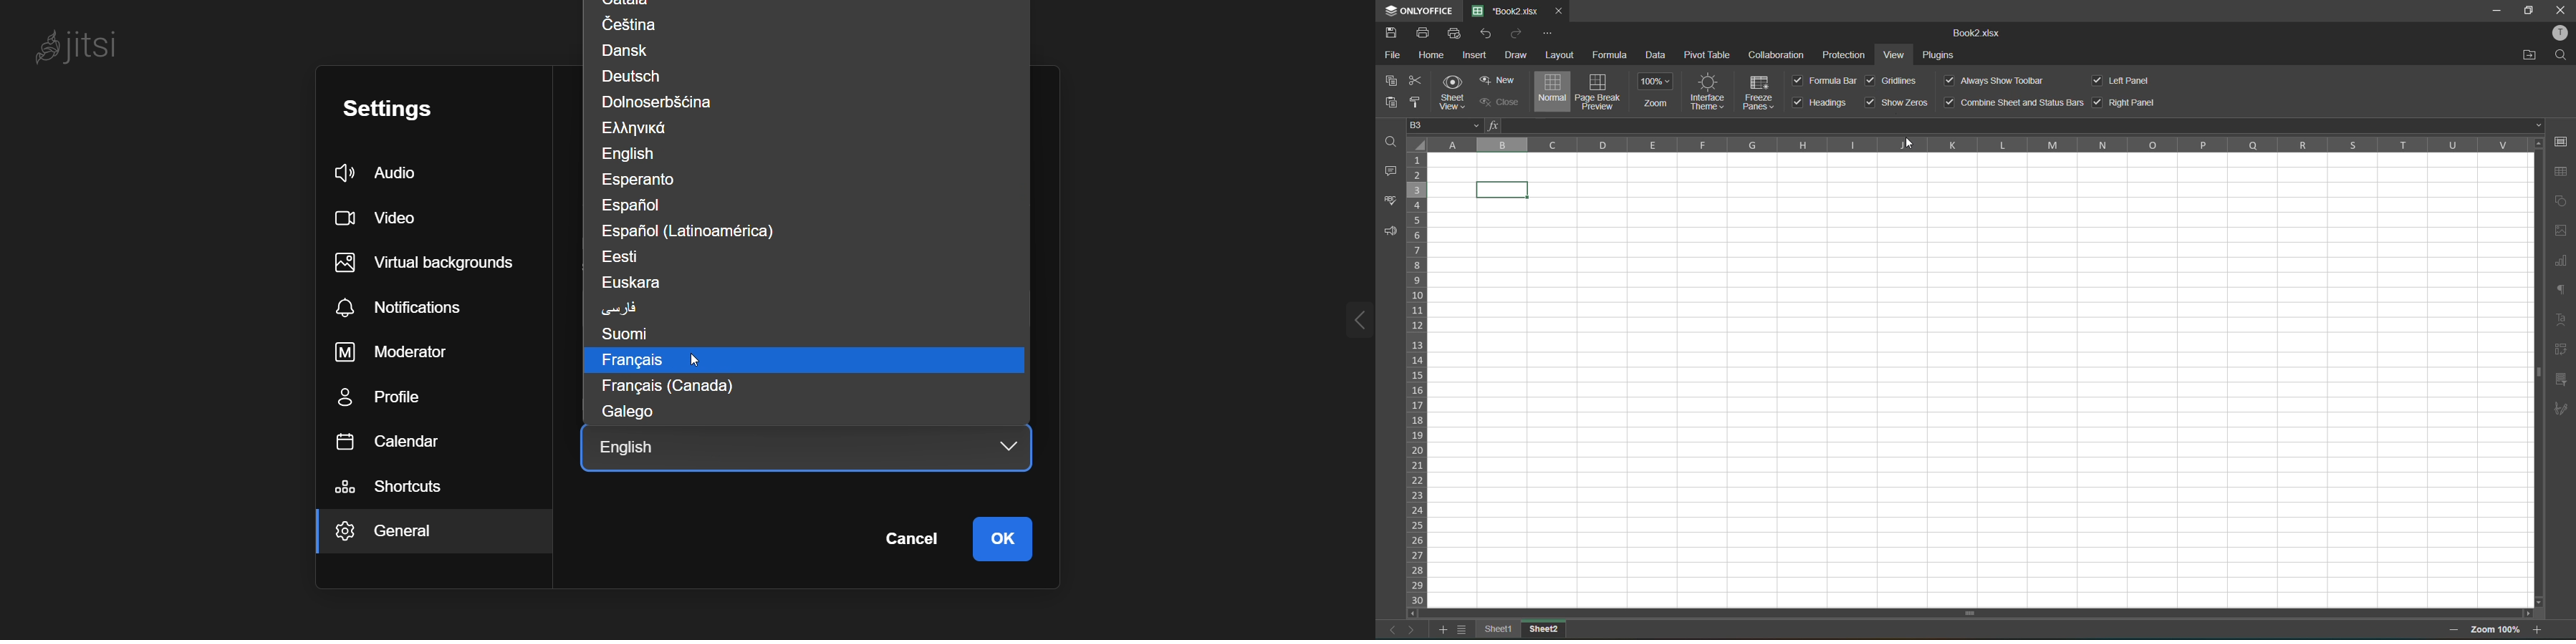 The width and height of the screenshot is (2576, 644). I want to click on layout, so click(1561, 54).